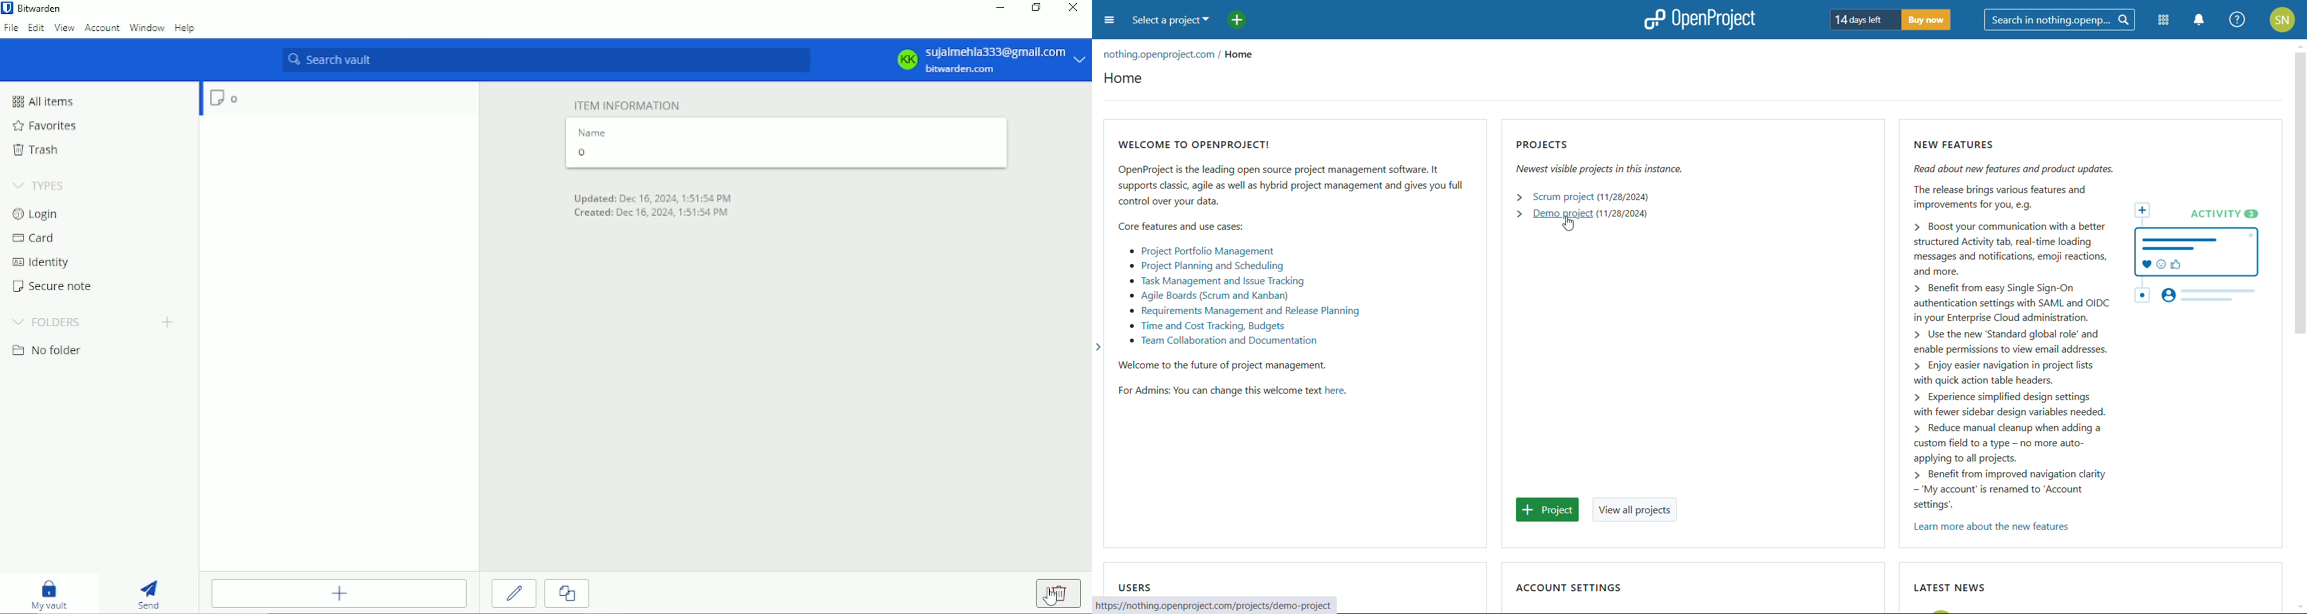 The height and width of the screenshot is (616, 2324). What do you see at coordinates (1170, 22) in the screenshot?
I see `select a project` at bounding box center [1170, 22].